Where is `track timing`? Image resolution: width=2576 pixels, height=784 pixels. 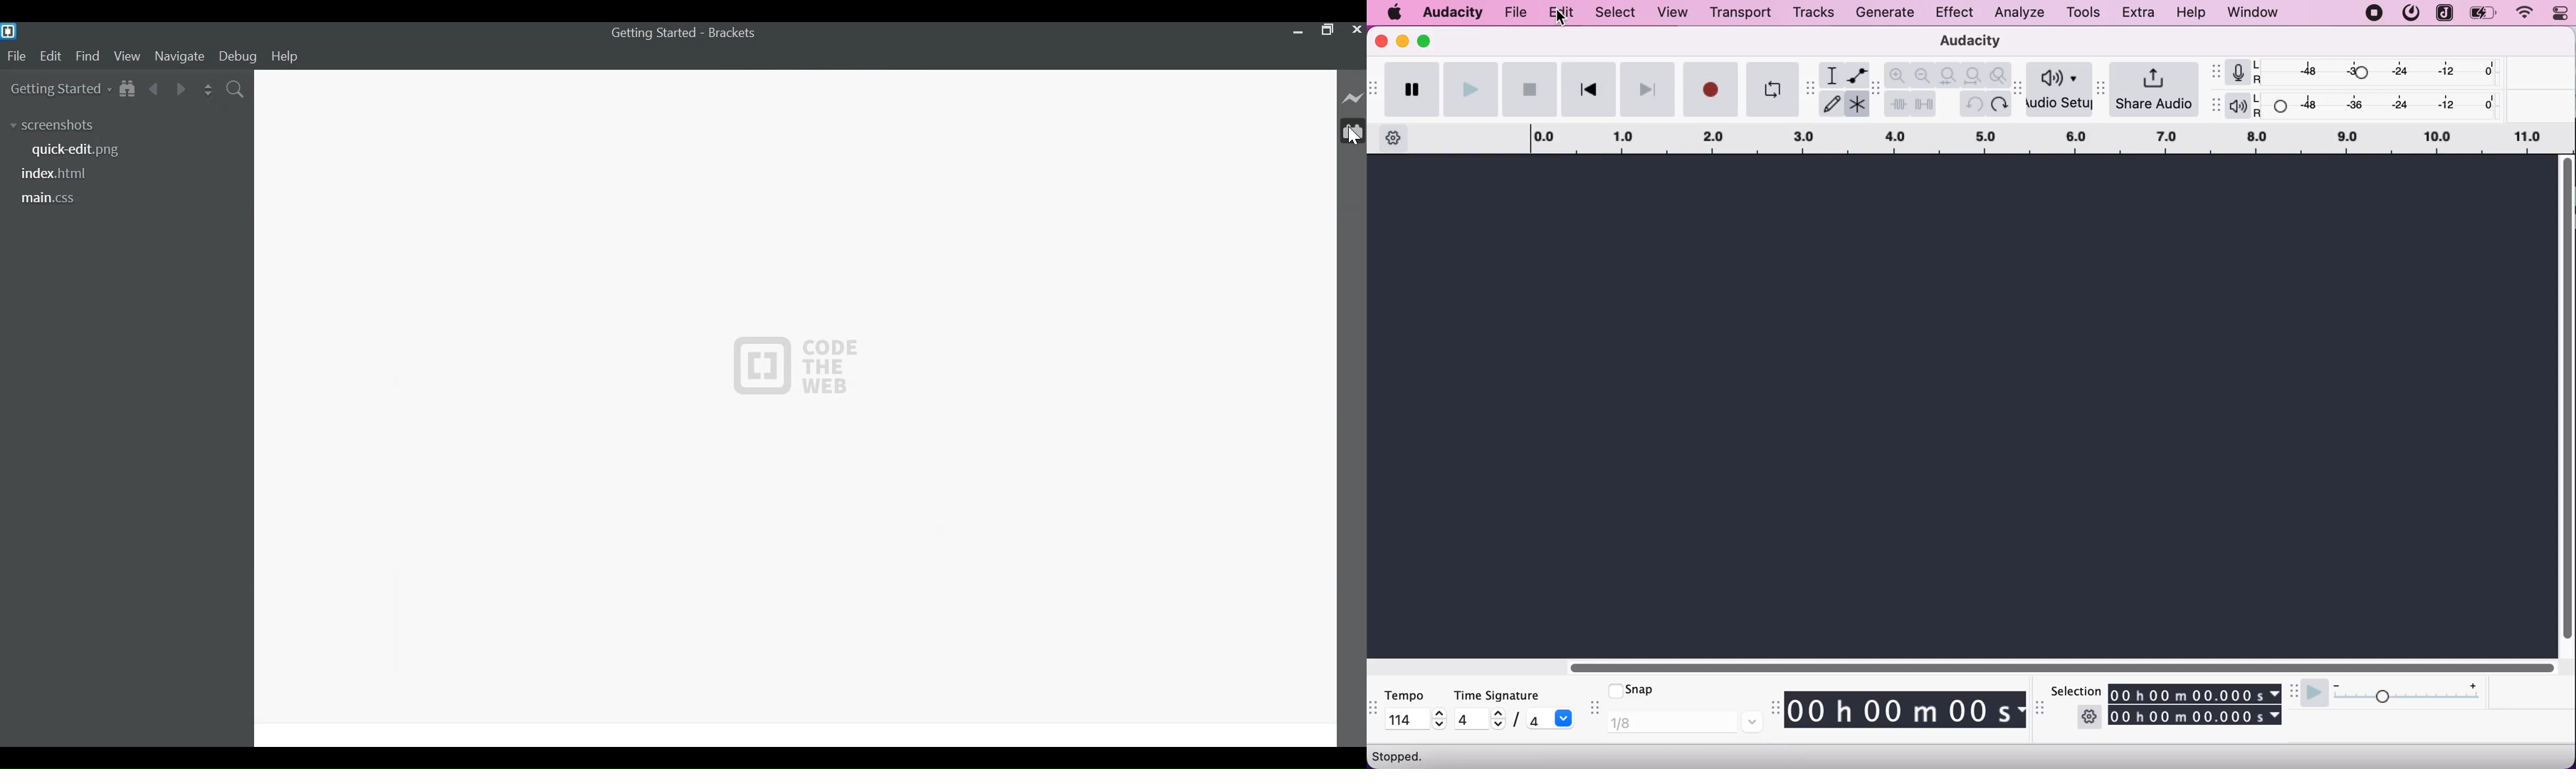 track timing is located at coordinates (2196, 693).